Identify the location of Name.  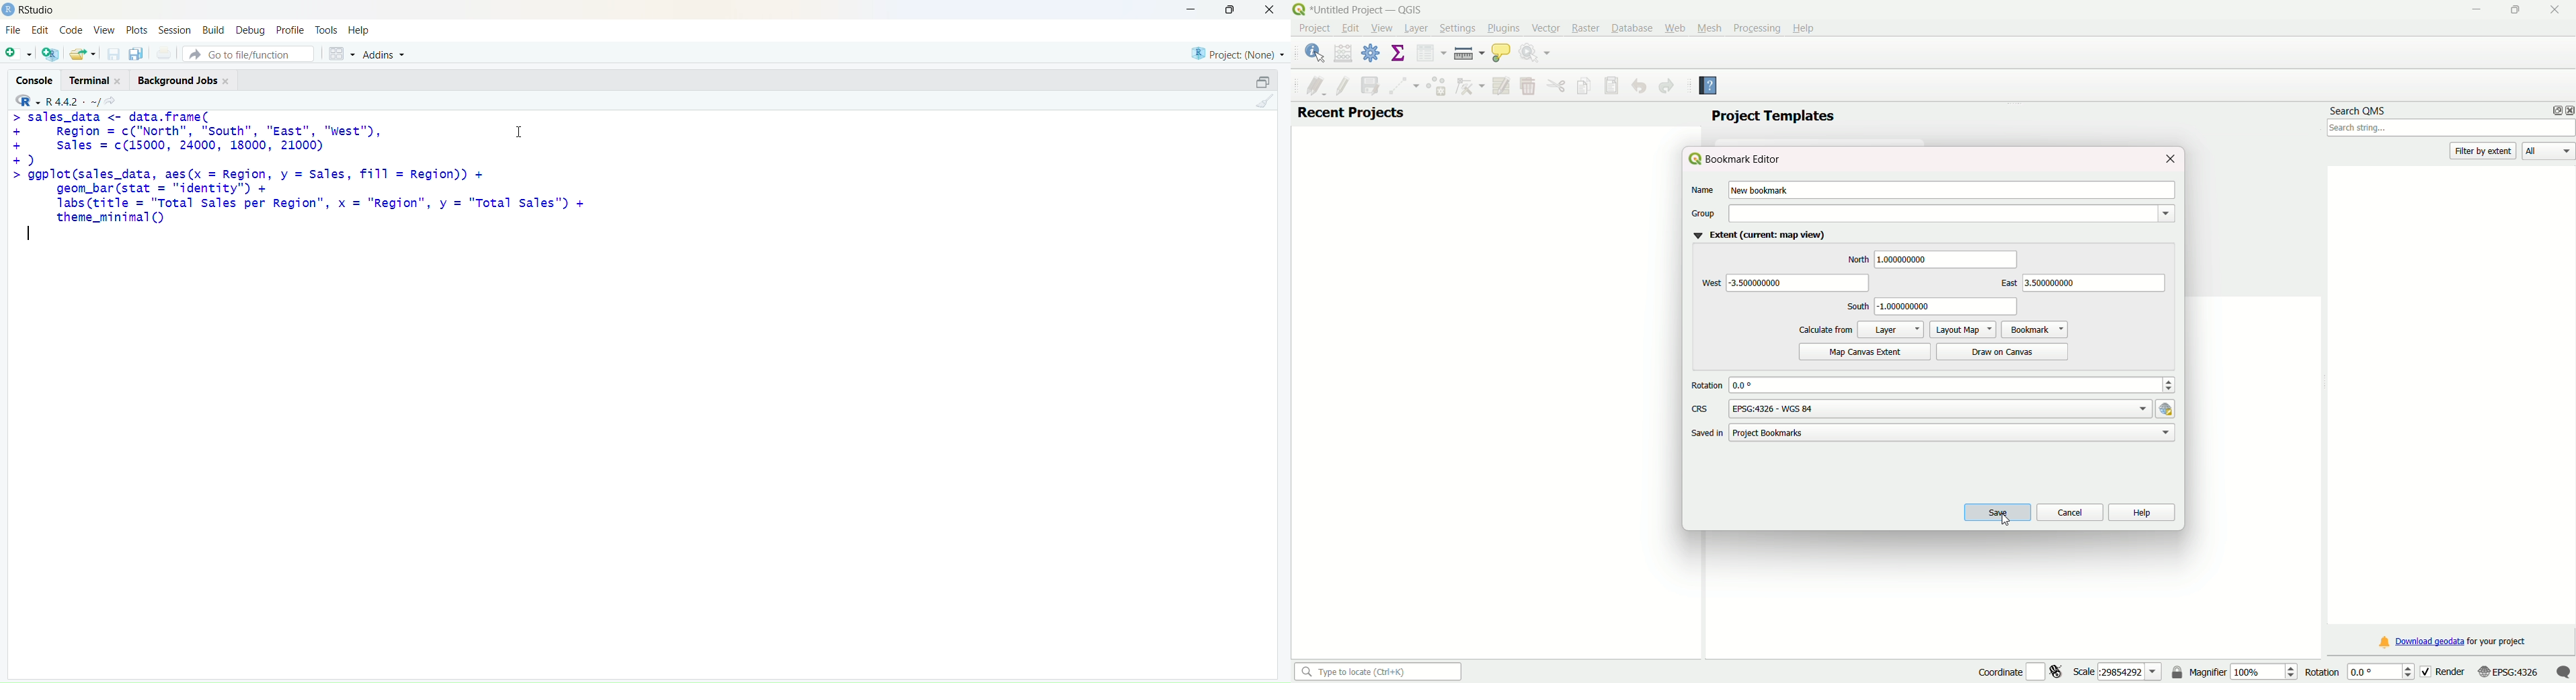
(1702, 192).